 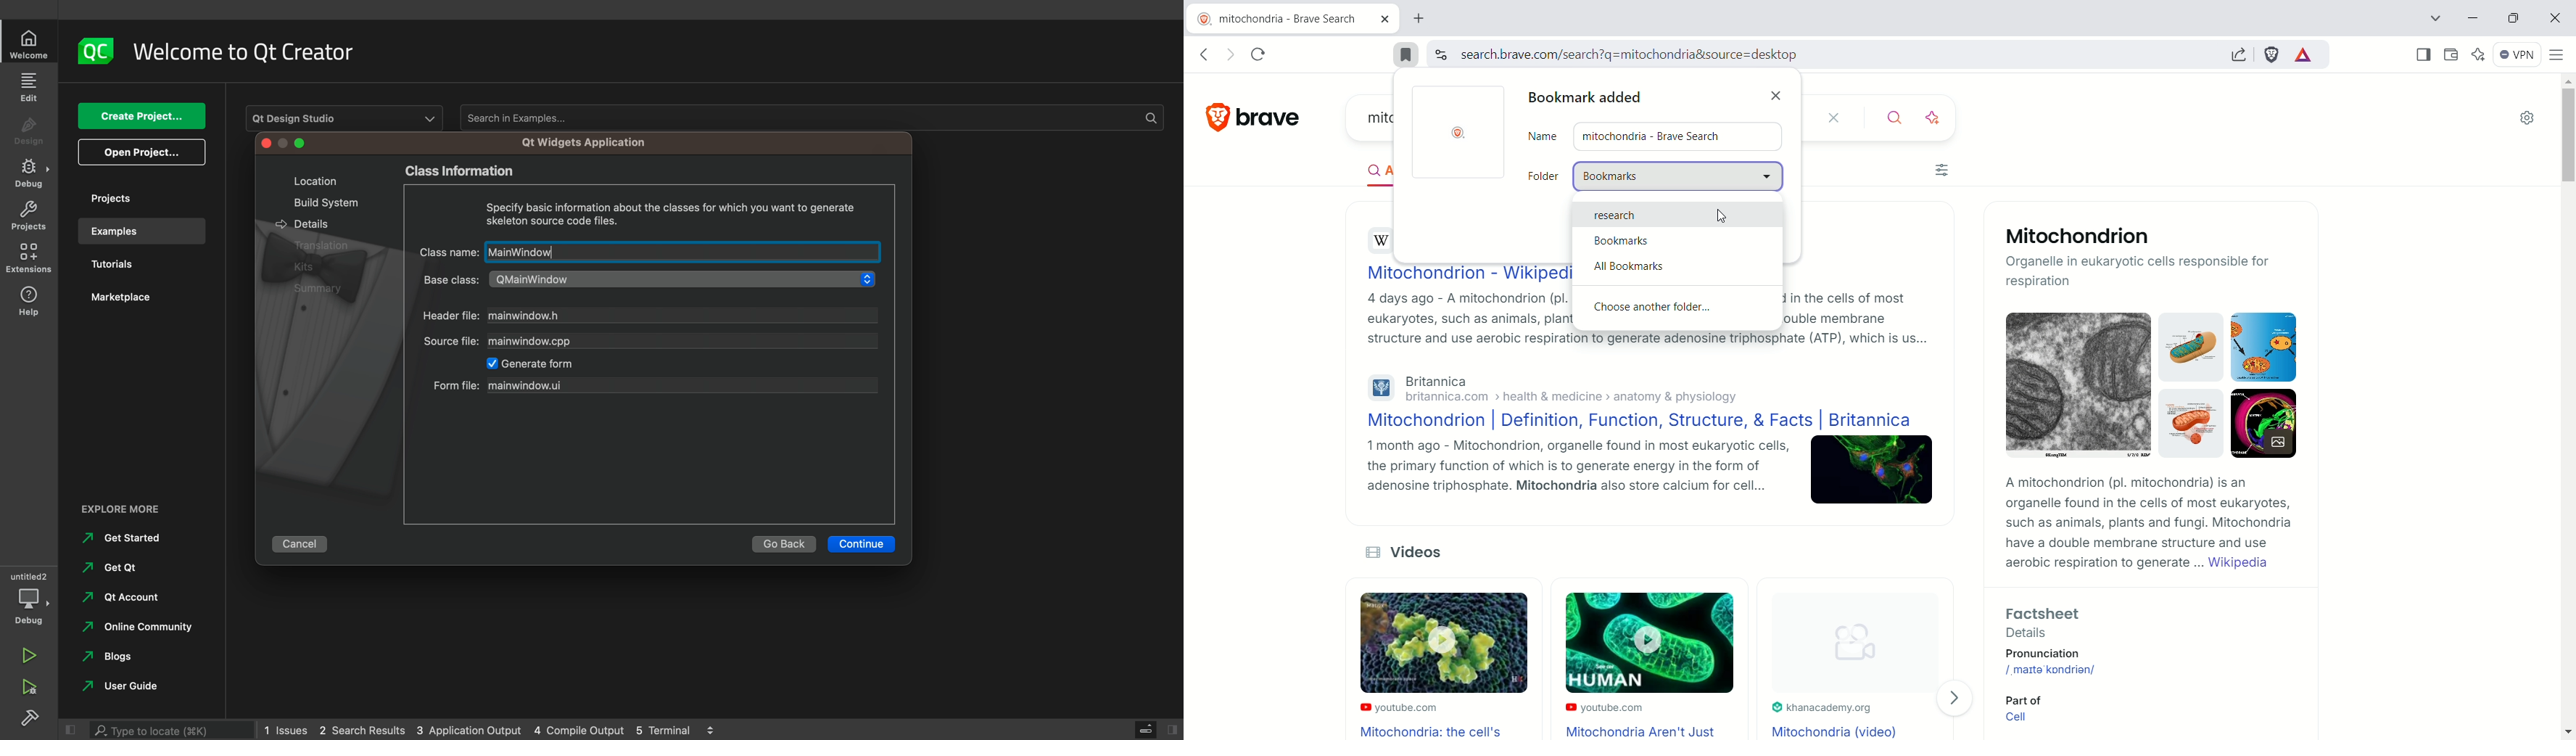 I want to click on generate form, so click(x=538, y=363).